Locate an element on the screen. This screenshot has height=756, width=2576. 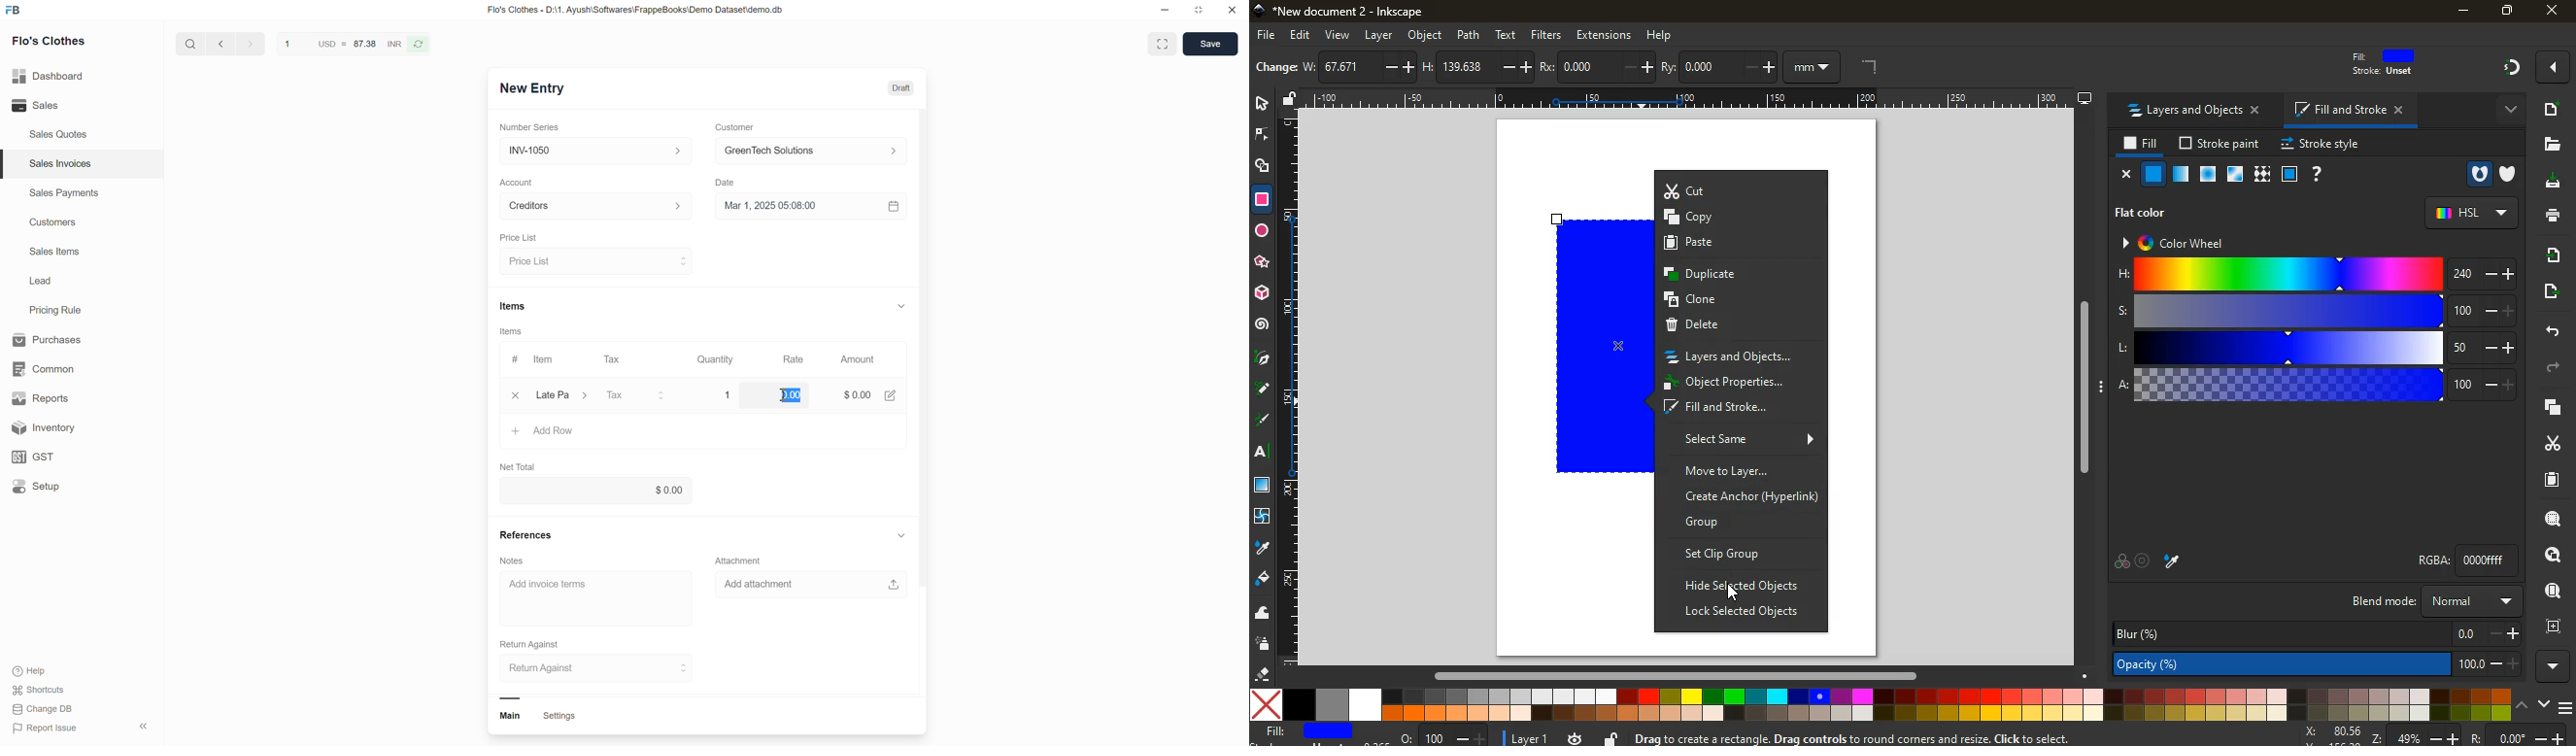
Report Issue  is located at coordinates (54, 730).